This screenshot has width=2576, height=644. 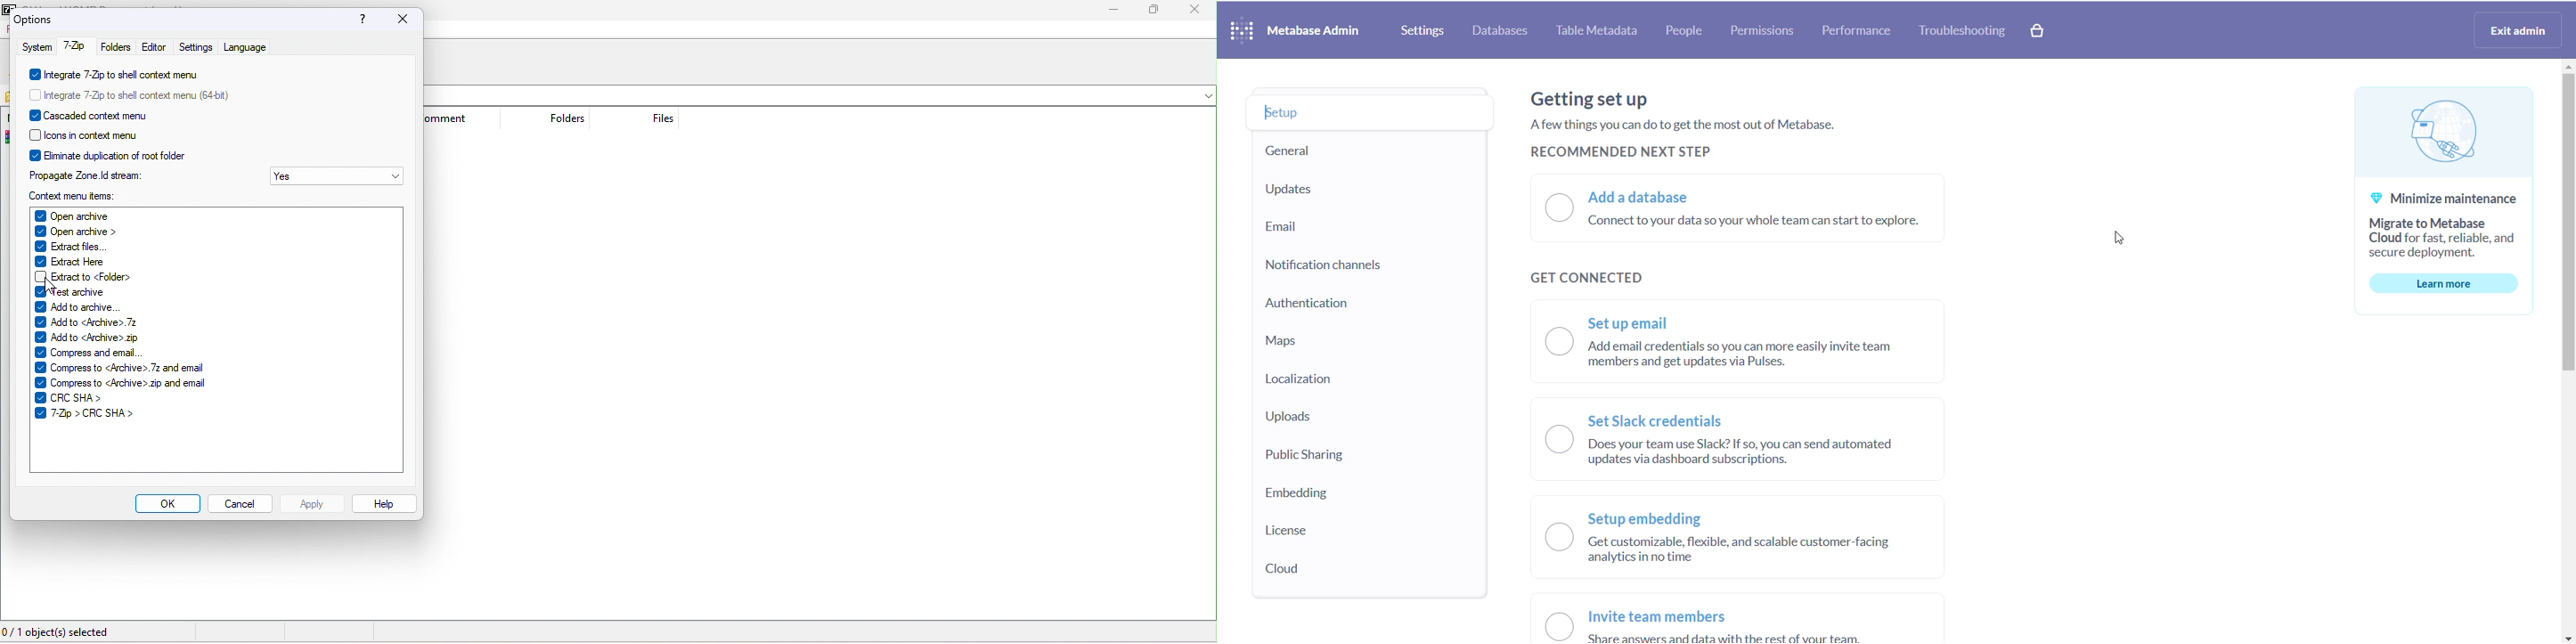 What do you see at coordinates (1310, 529) in the screenshot?
I see `license` at bounding box center [1310, 529].